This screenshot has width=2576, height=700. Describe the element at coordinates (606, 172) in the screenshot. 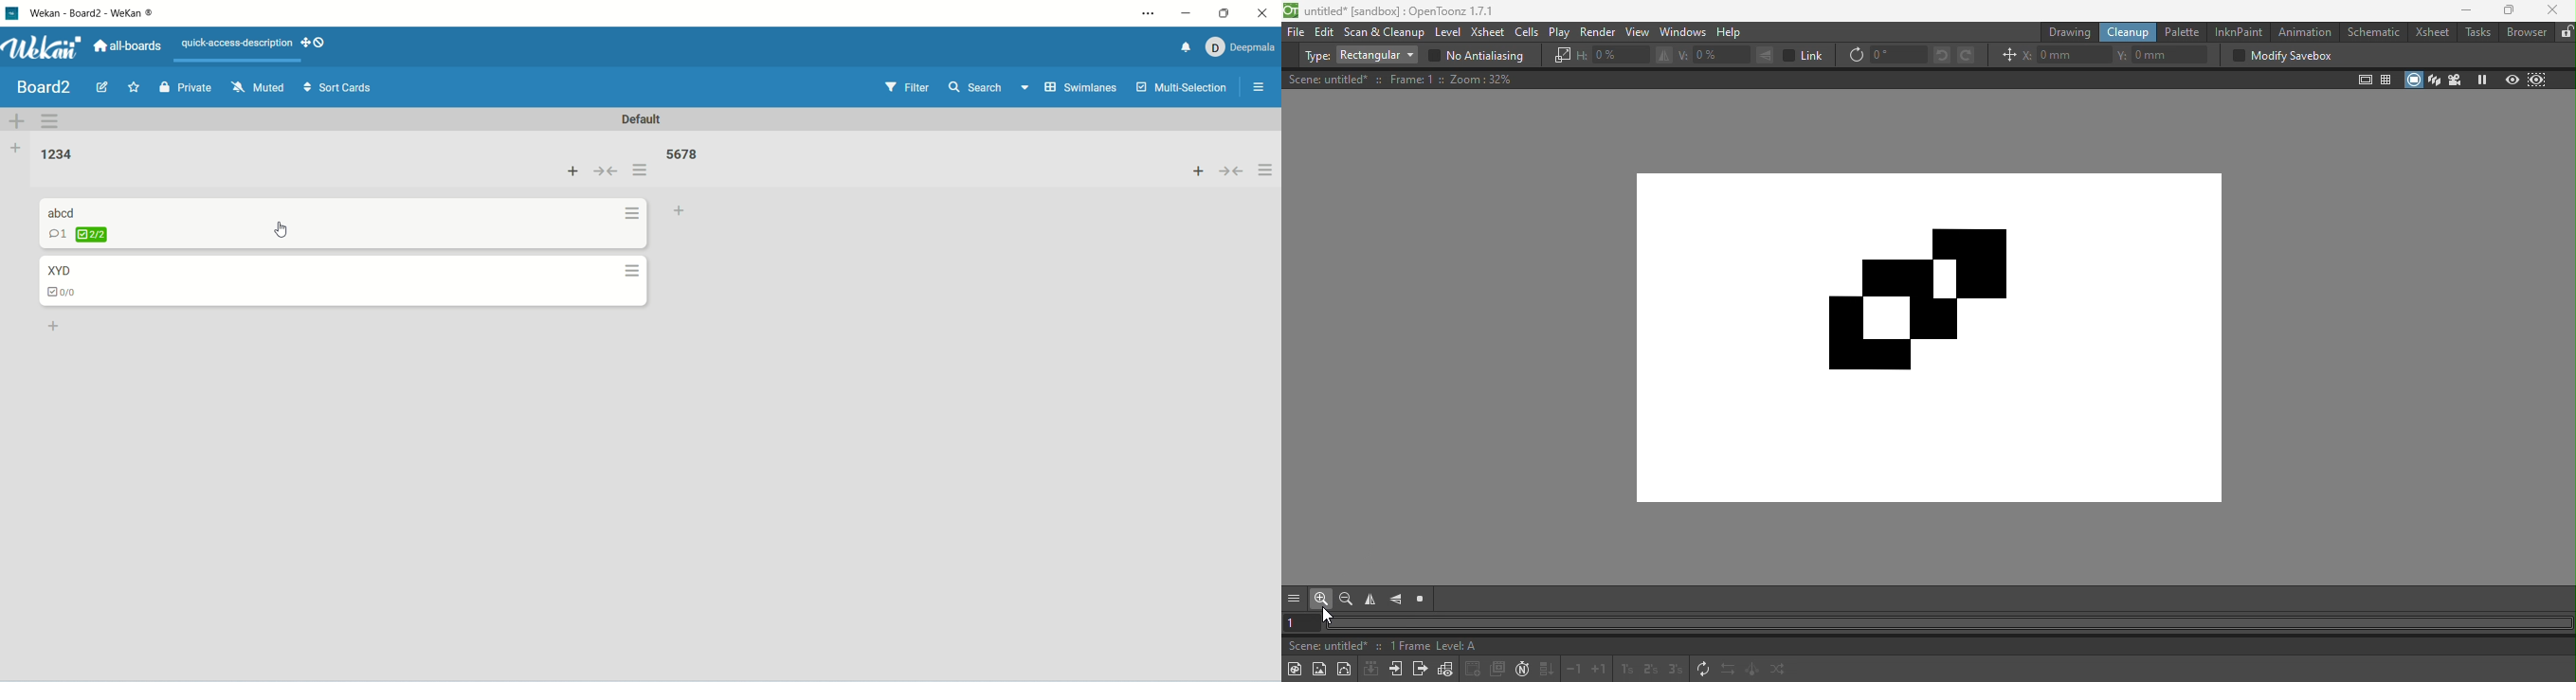

I see `collapse` at that location.